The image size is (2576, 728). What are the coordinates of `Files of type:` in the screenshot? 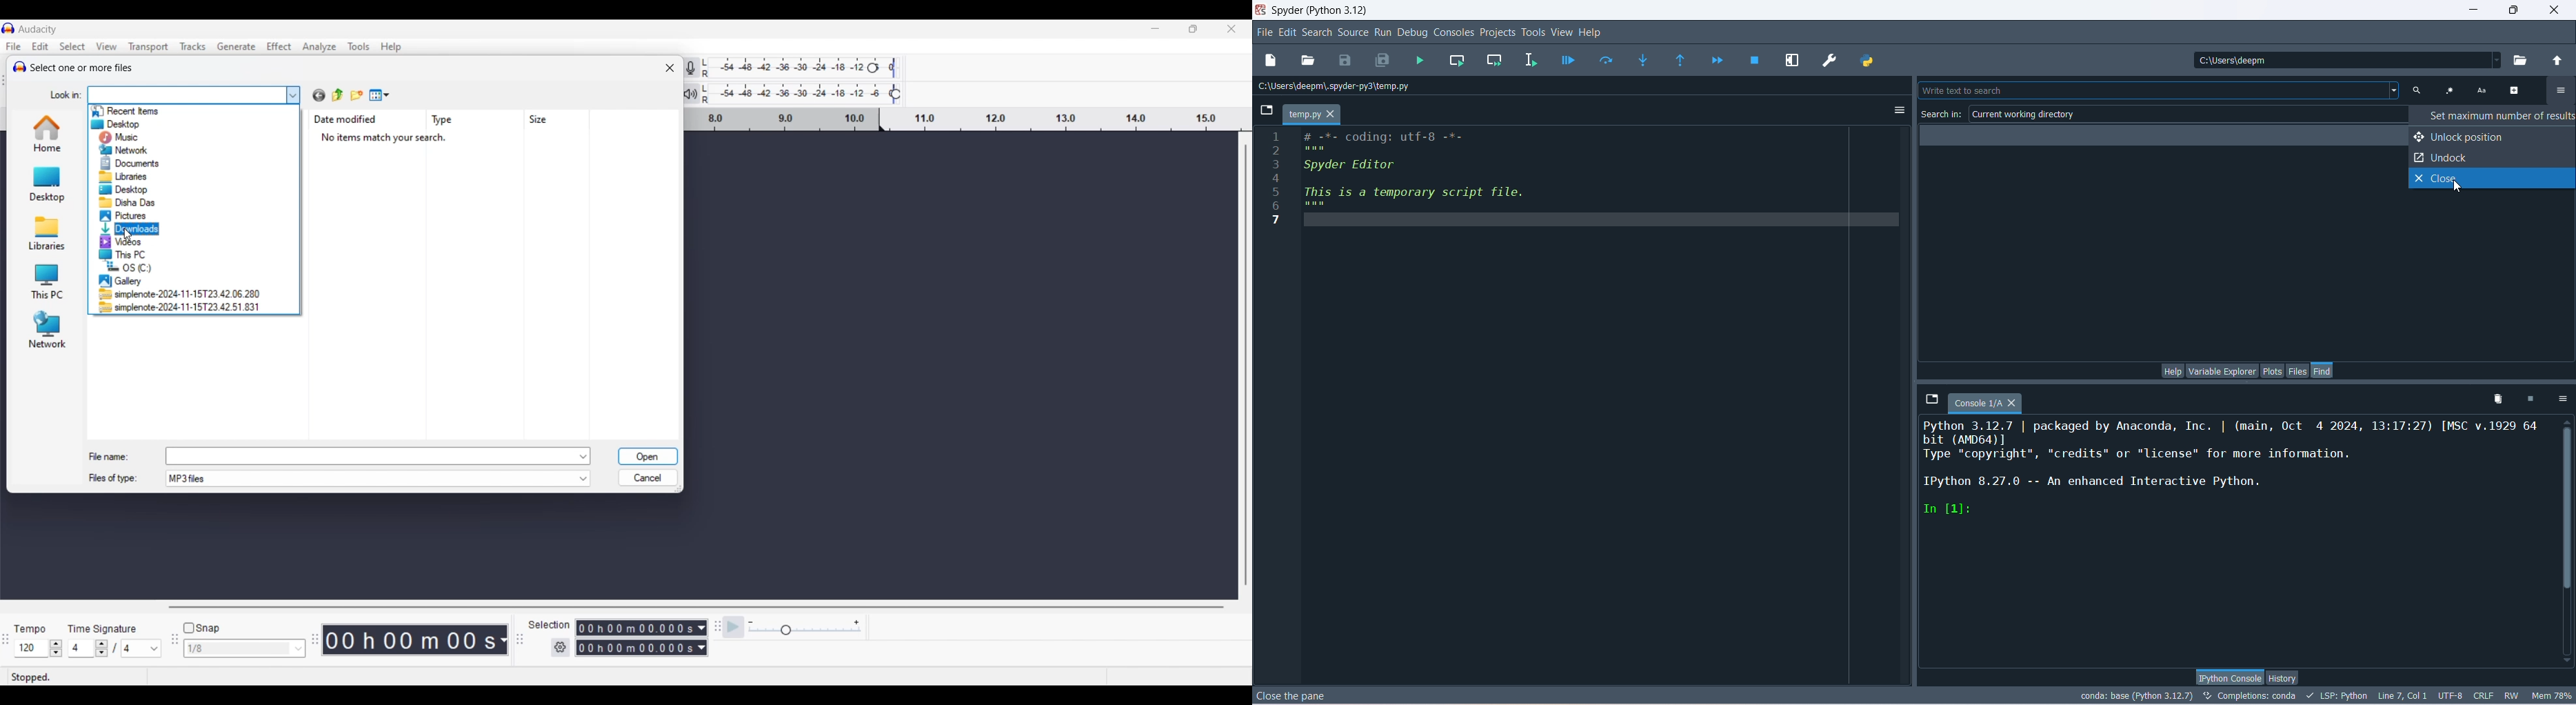 It's located at (121, 480).